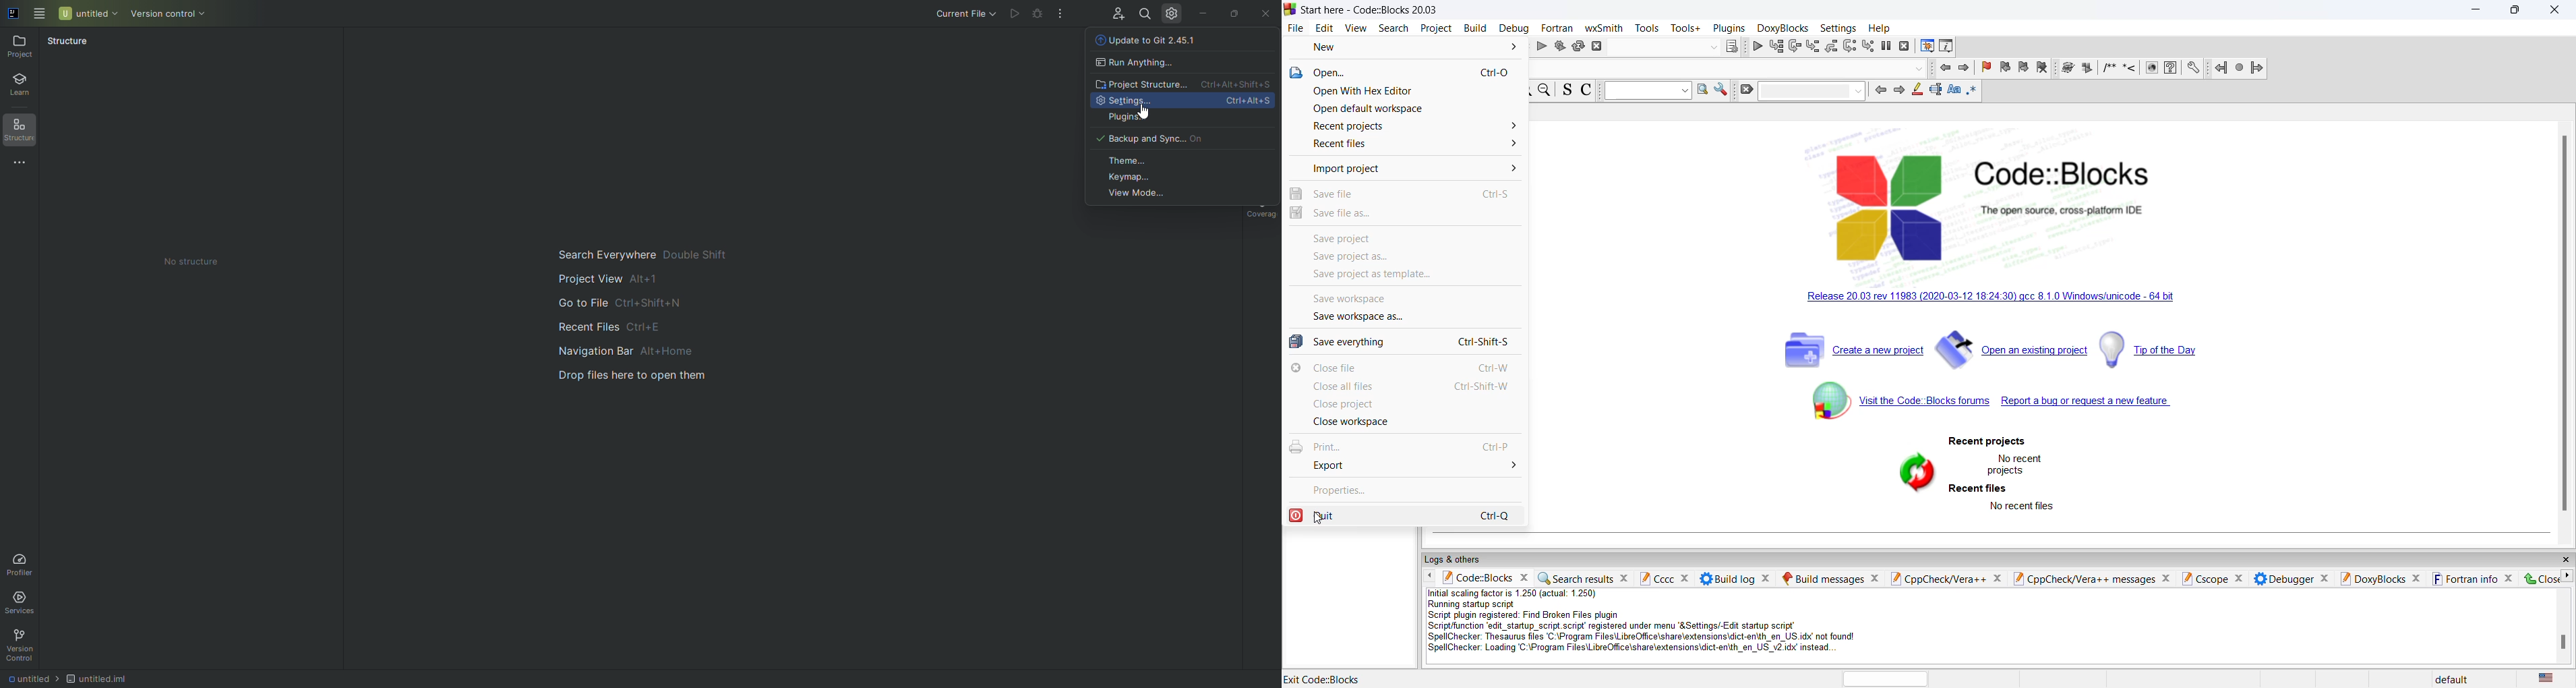  What do you see at coordinates (1415, 169) in the screenshot?
I see `Import project` at bounding box center [1415, 169].